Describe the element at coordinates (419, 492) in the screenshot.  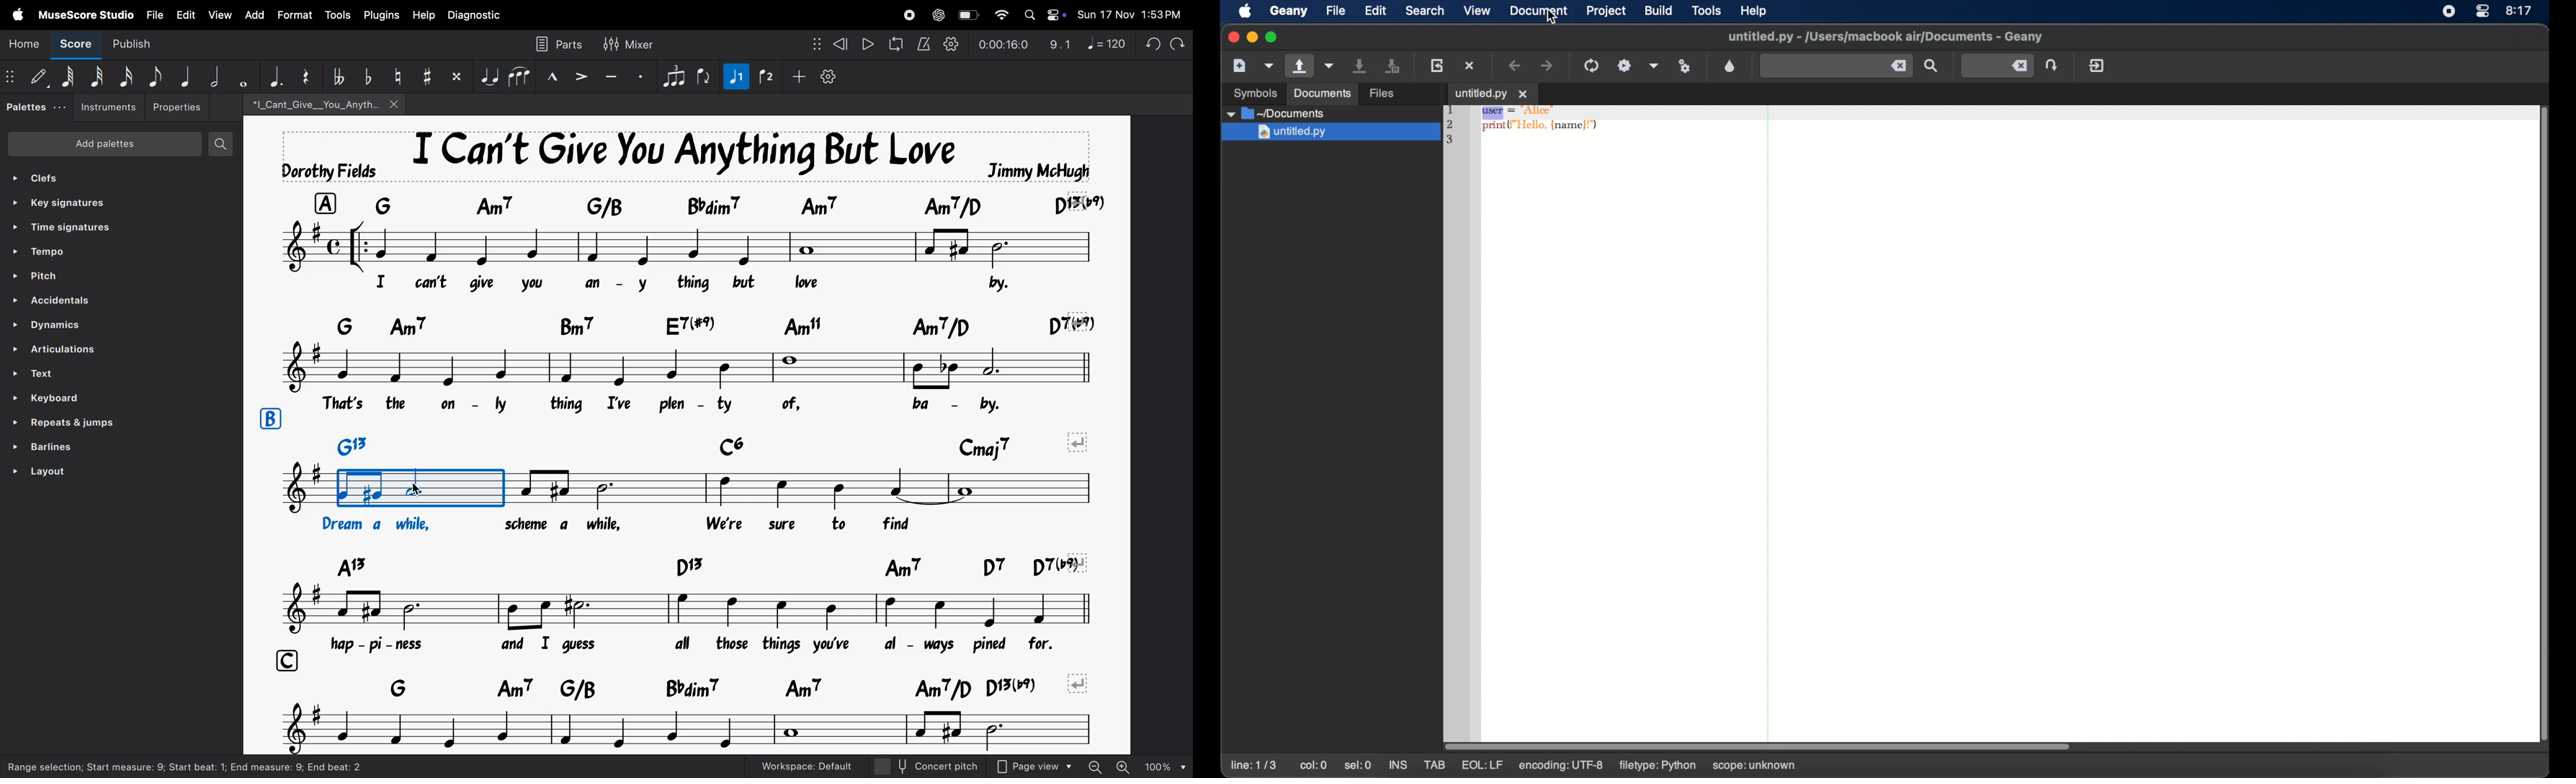
I see `cursor on rythym` at that location.